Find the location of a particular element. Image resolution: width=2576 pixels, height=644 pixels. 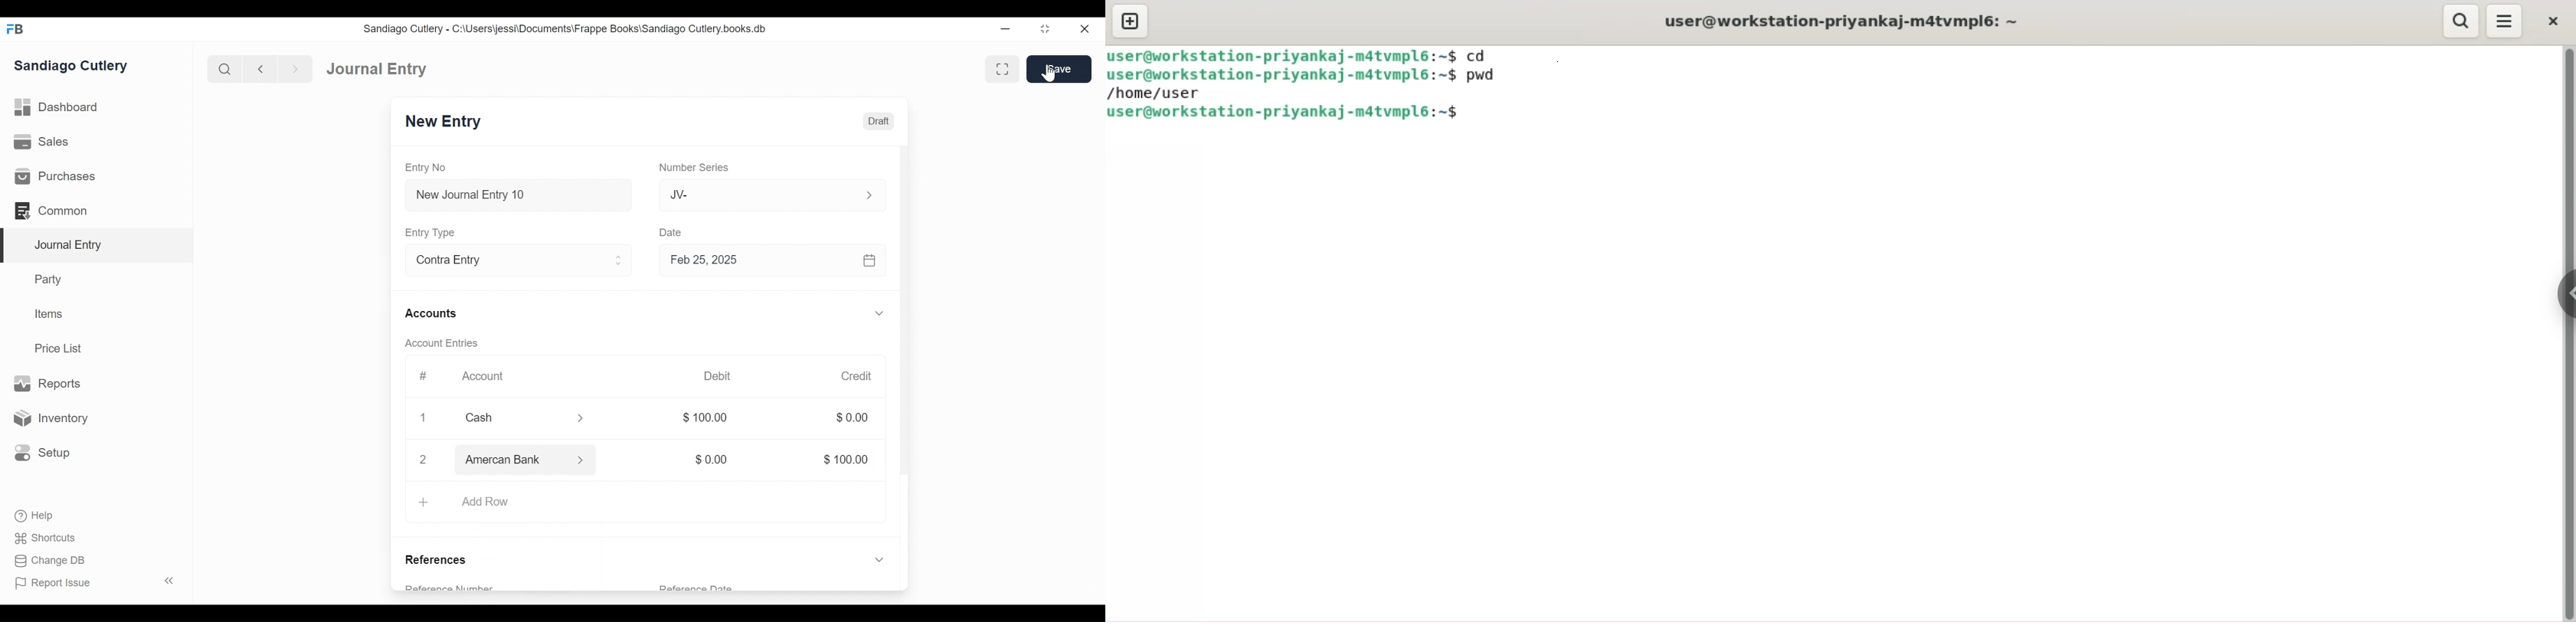

Amercan Bank is located at coordinates (507, 462).